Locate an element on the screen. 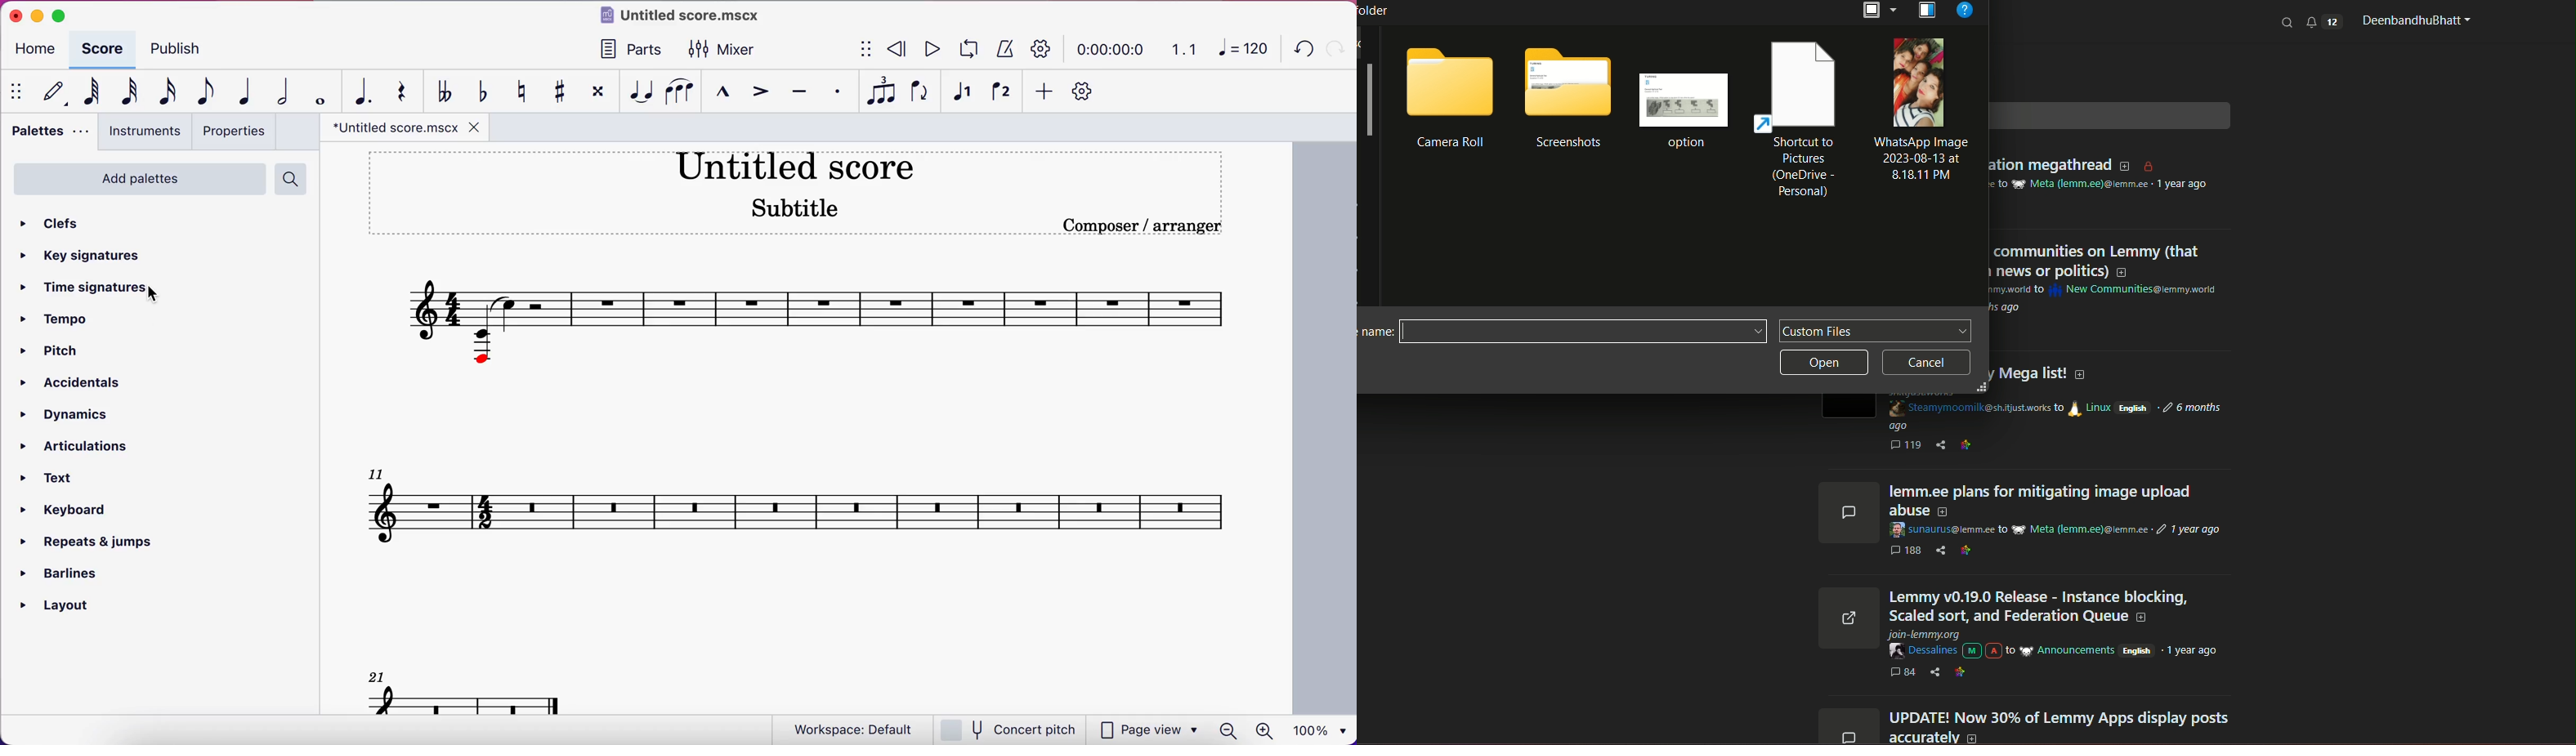 This screenshot has height=756, width=2576. marcato is located at coordinates (721, 92).